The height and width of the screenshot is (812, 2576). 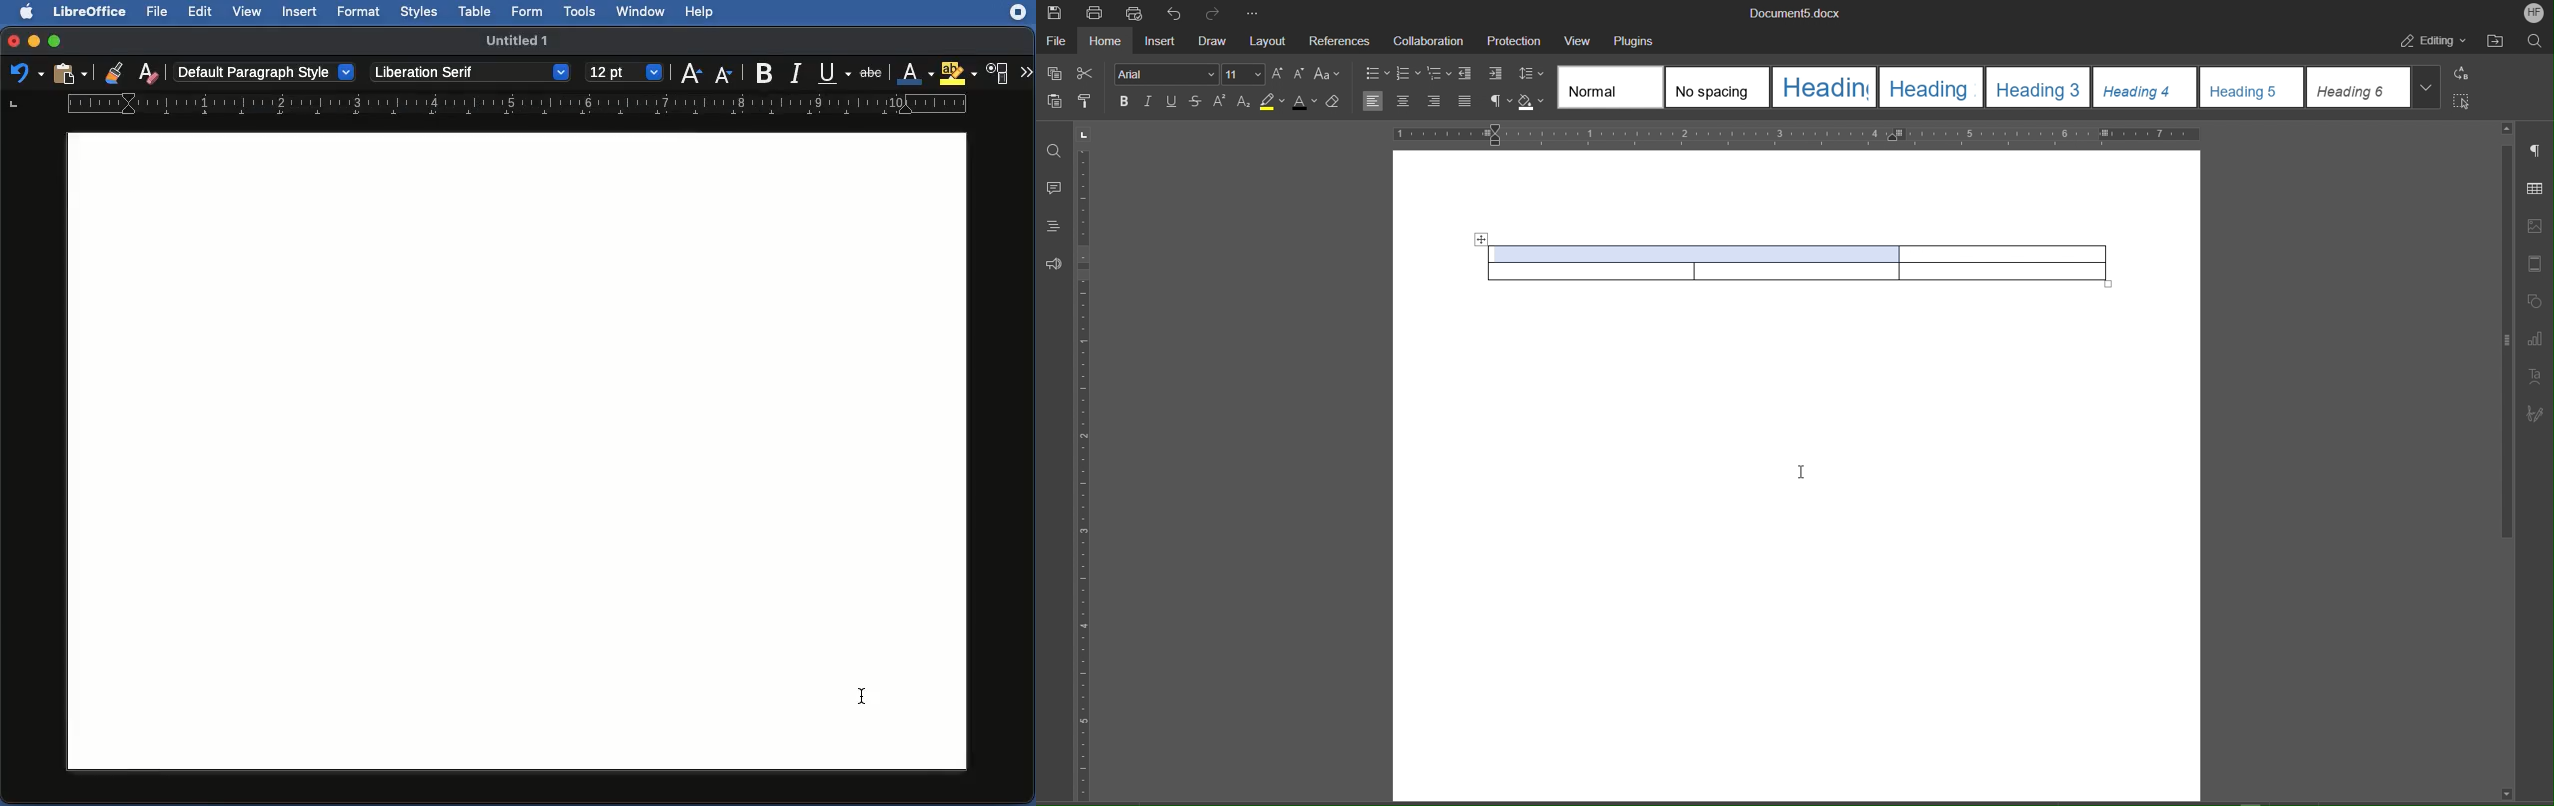 What do you see at coordinates (2427, 86) in the screenshot?
I see `More styles` at bounding box center [2427, 86].